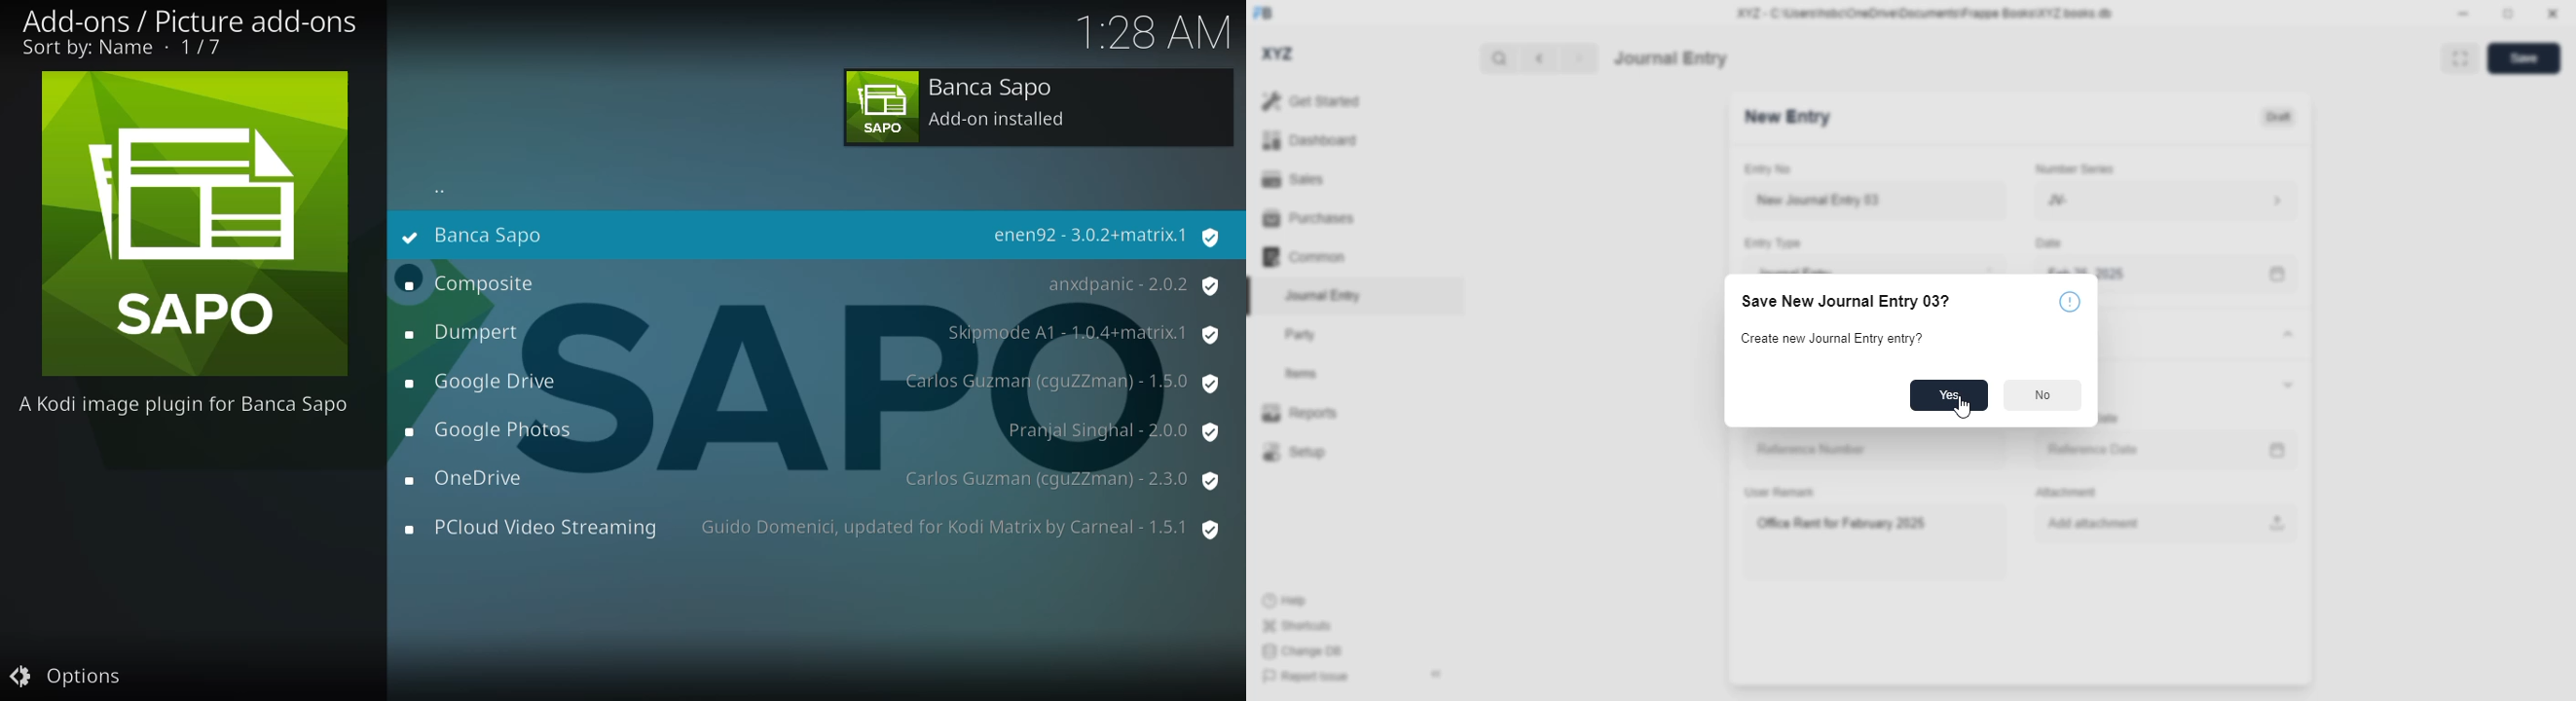 This screenshot has width=2576, height=728. Describe the element at coordinates (1873, 201) in the screenshot. I see `new journal entry 03` at that location.